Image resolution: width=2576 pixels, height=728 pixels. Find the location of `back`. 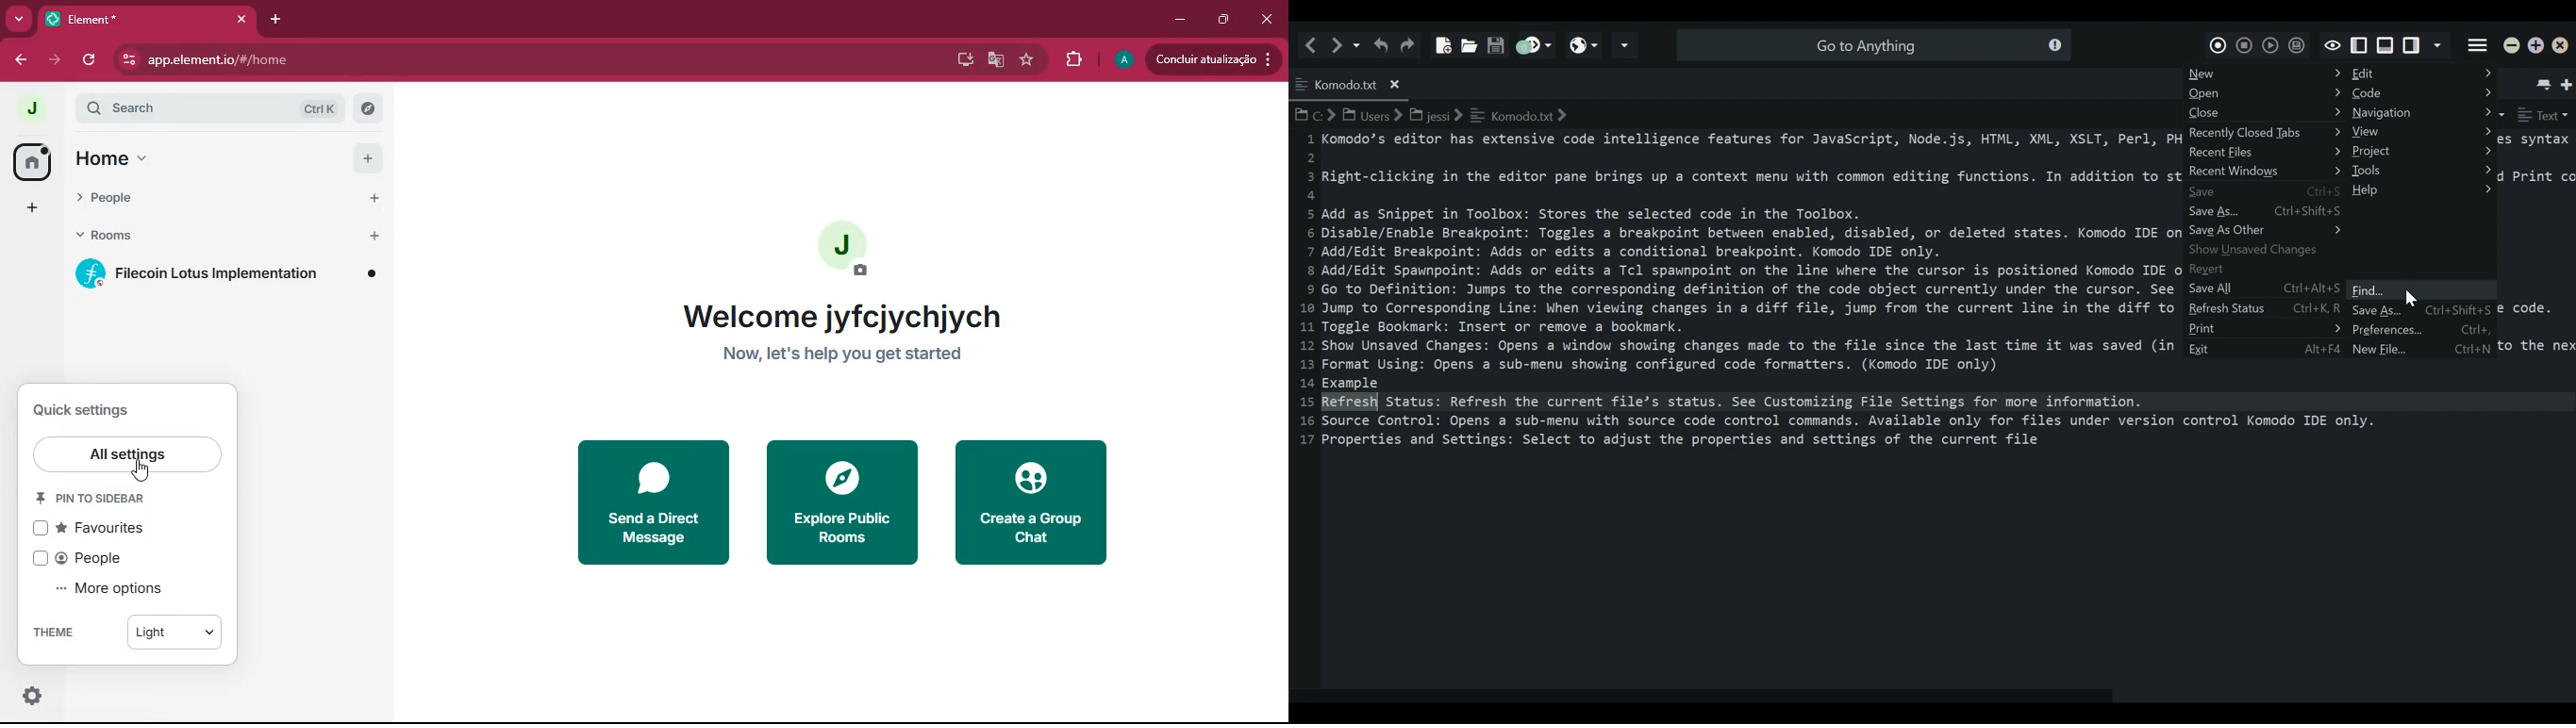

back is located at coordinates (18, 59).